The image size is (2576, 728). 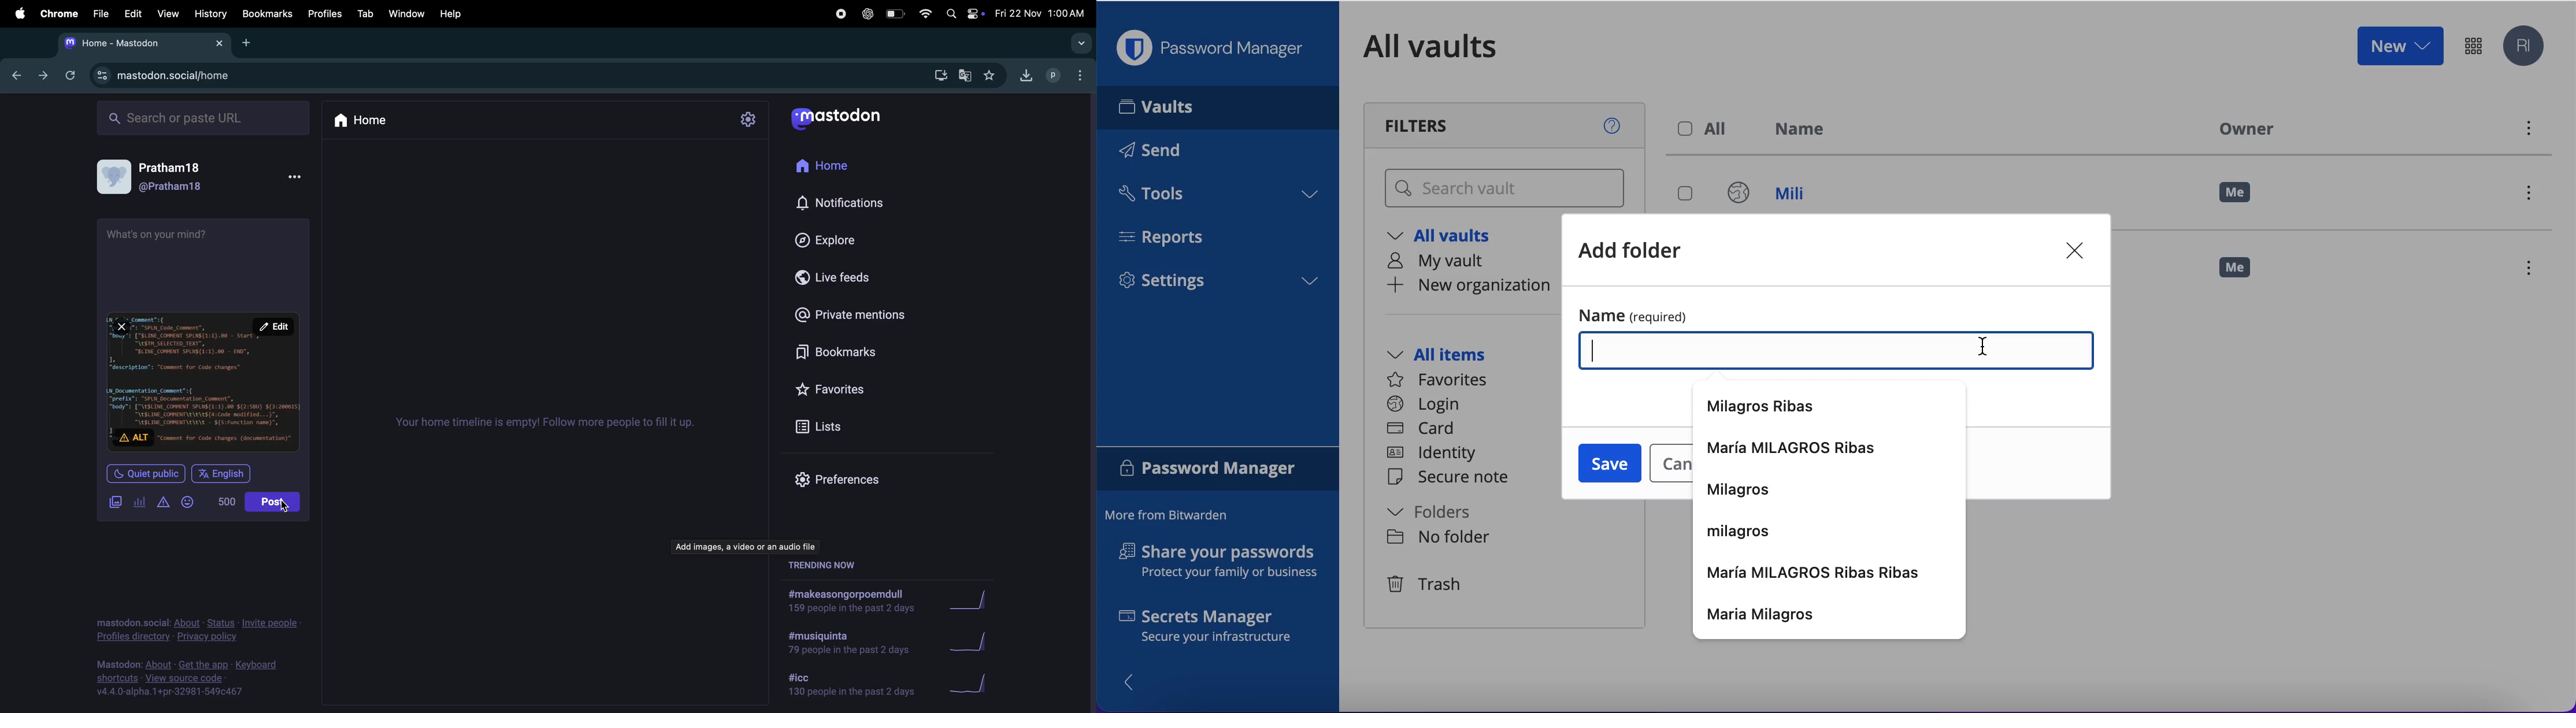 What do you see at coordinates (1218, 470) in the screenshot?
I see `password manager` at bounding box center [1218, 470].